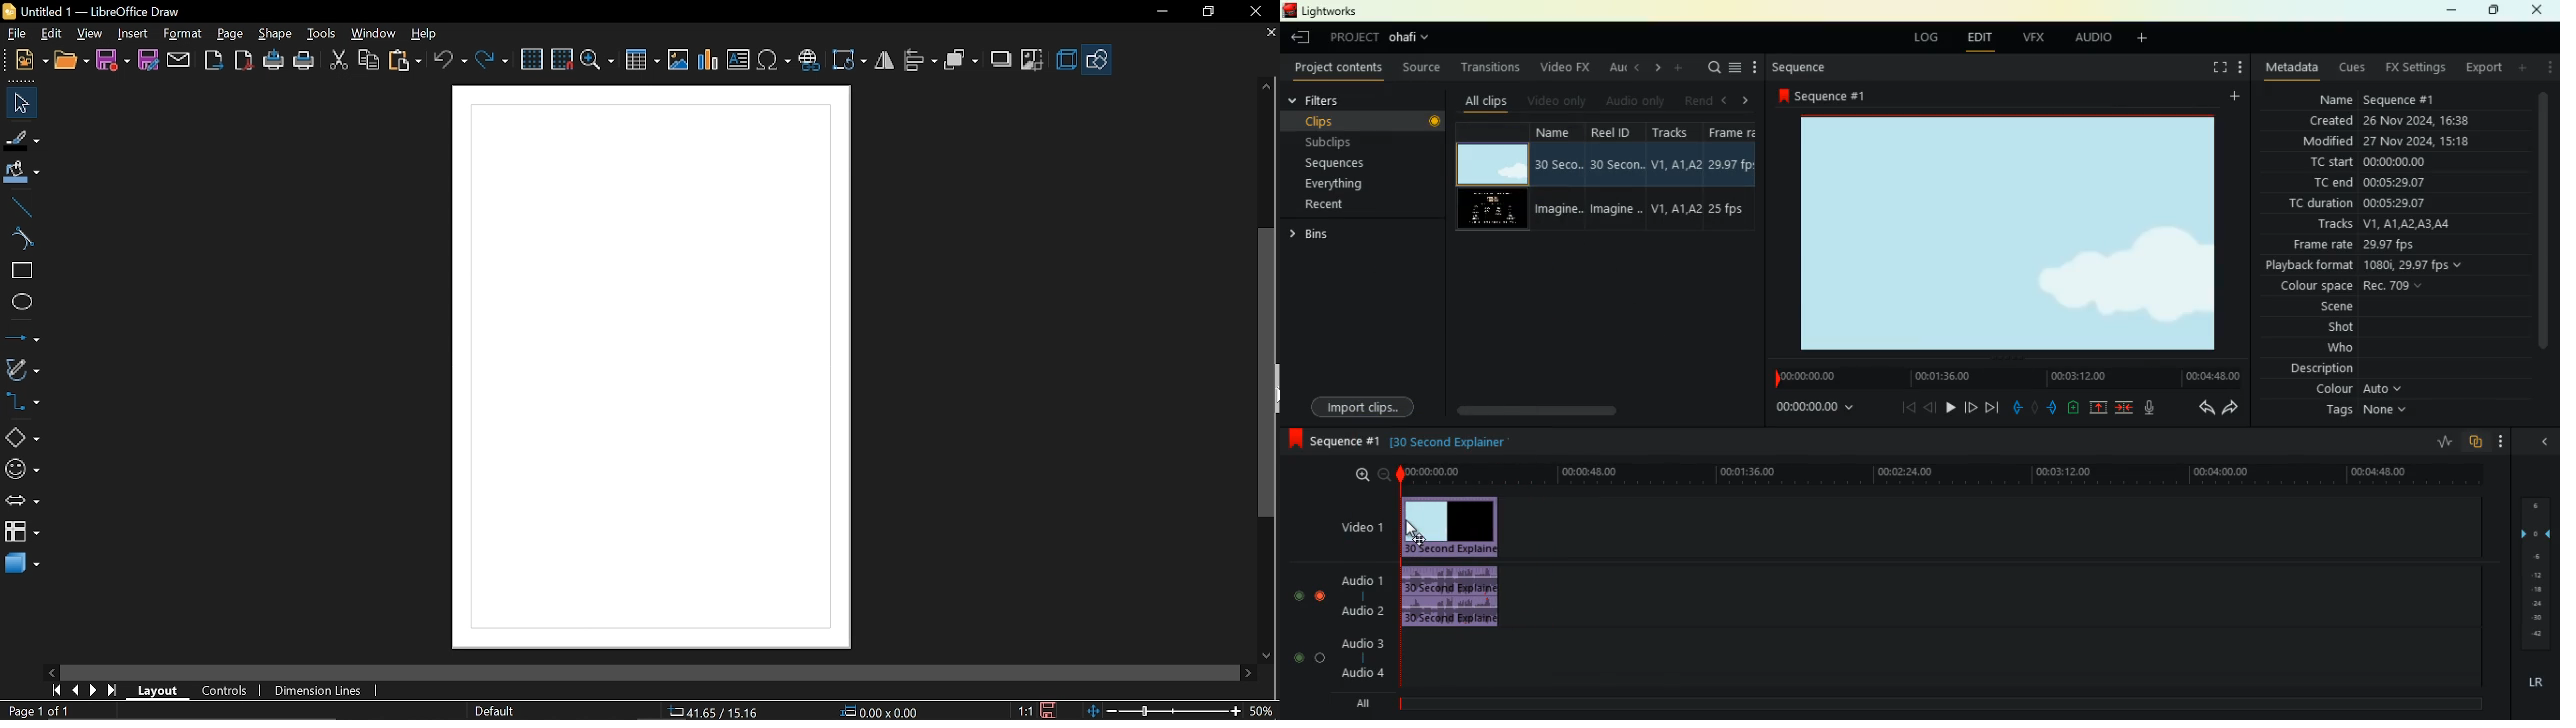 This screenshot has width=2576, height=728. I want to click on audio1, so click(1358, 577).